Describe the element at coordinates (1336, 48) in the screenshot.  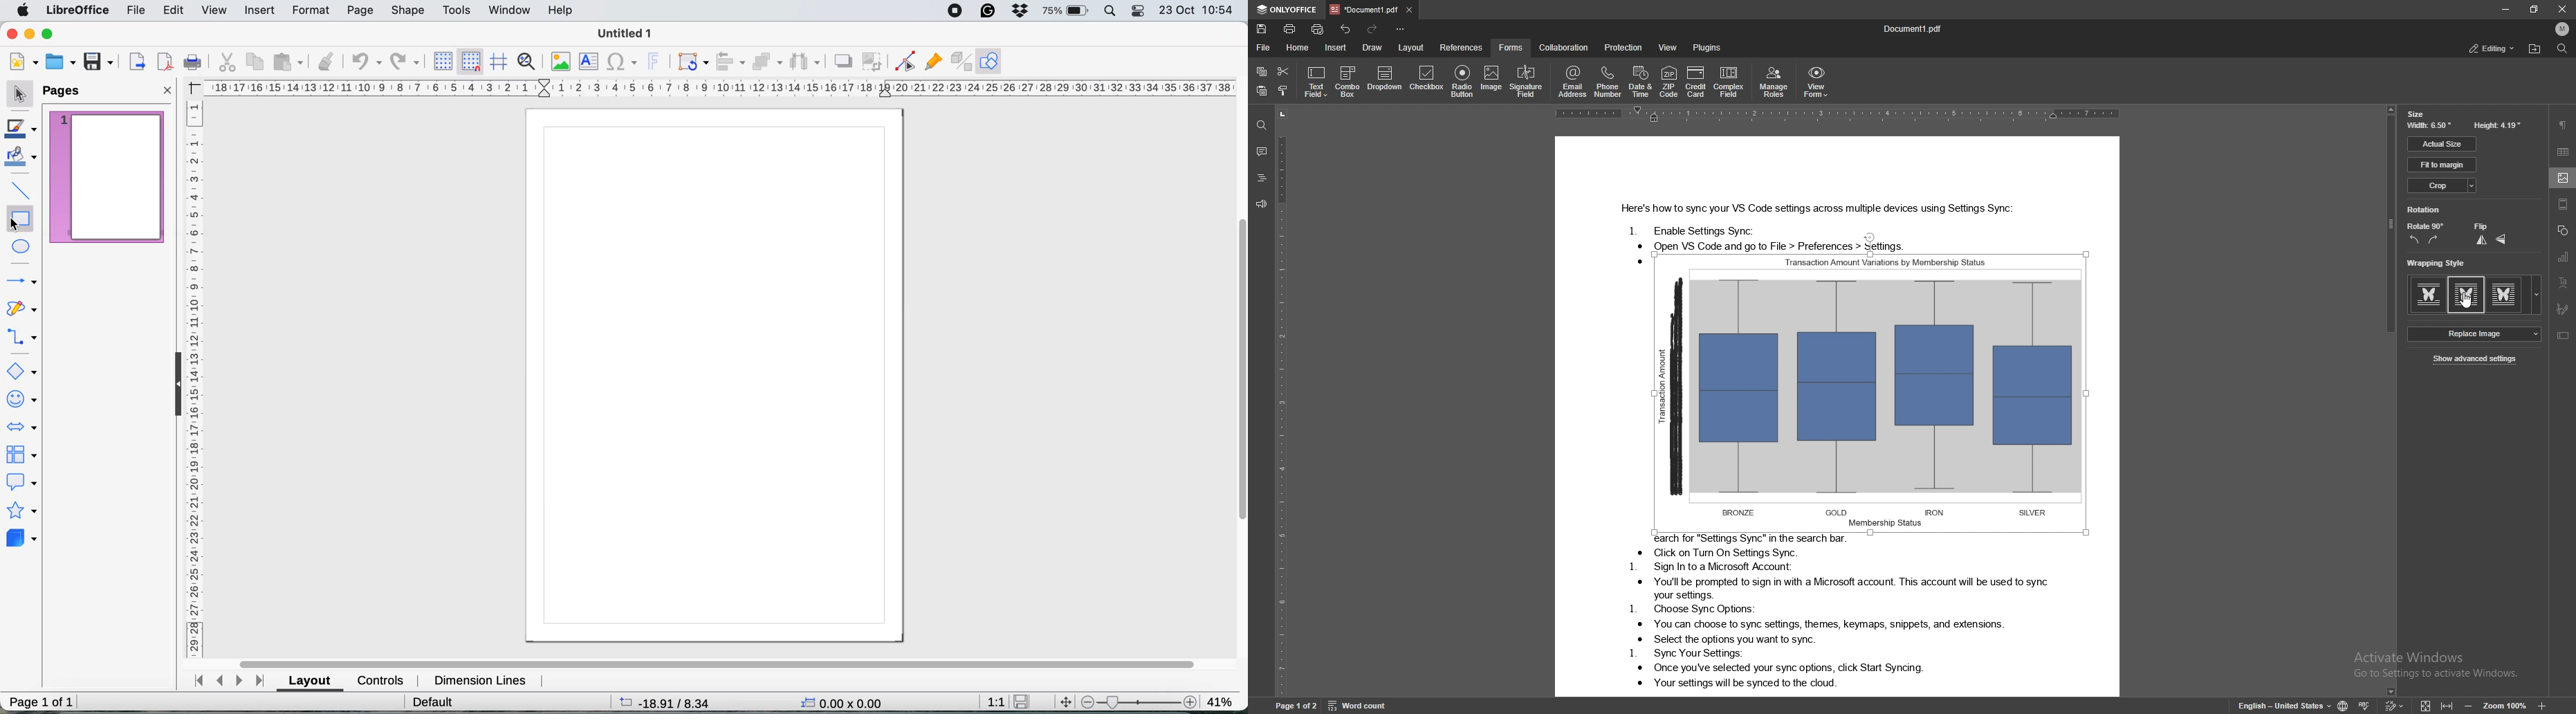
I see `insert` at that location.